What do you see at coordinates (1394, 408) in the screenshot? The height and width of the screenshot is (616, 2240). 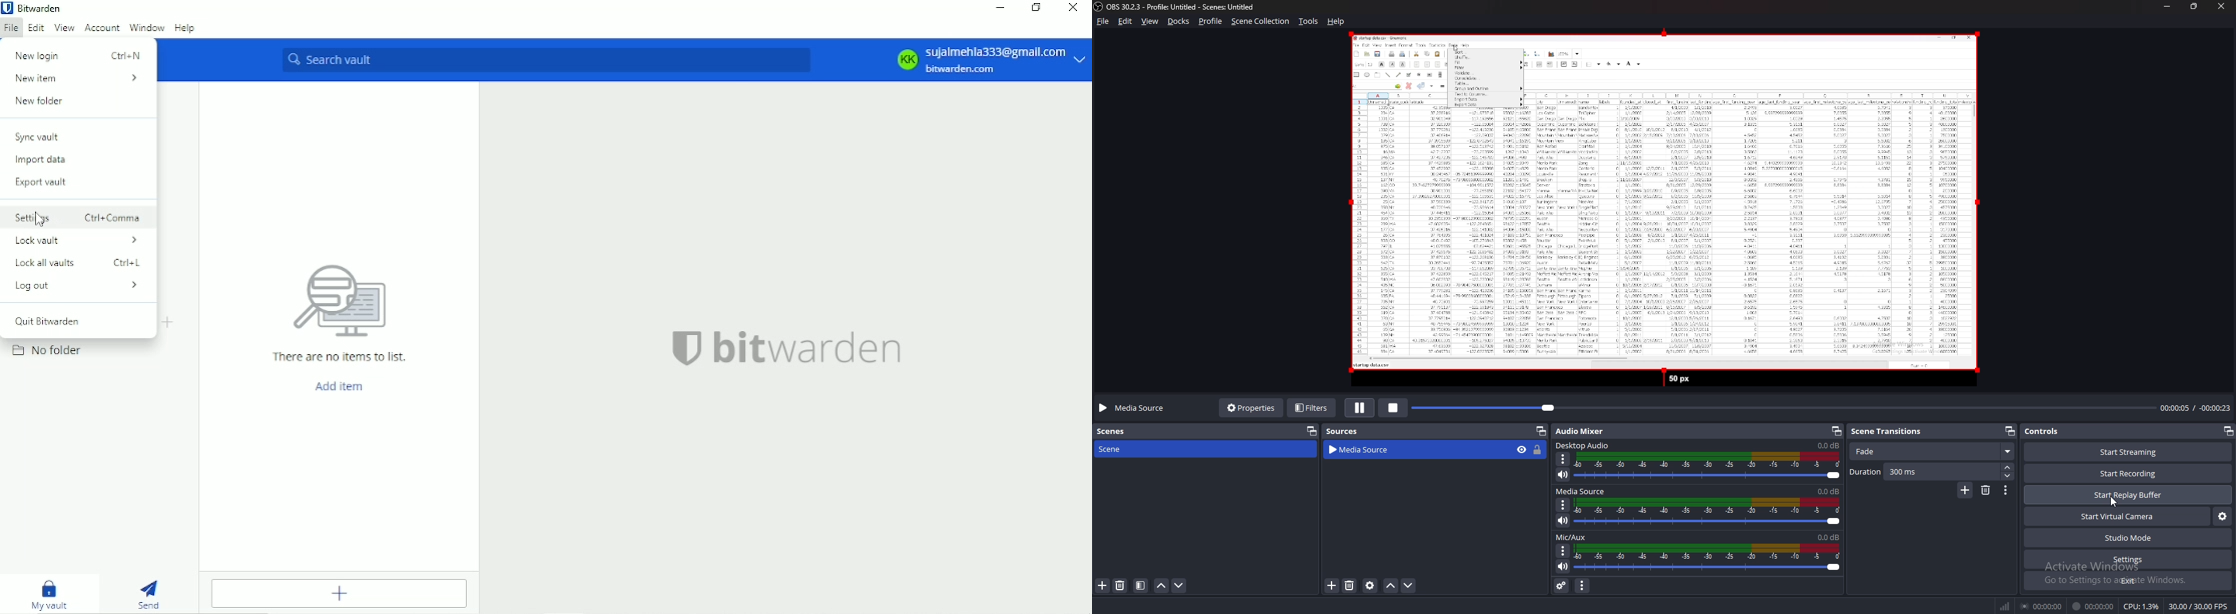 I see `stop` at bounding box center [1394, 408].